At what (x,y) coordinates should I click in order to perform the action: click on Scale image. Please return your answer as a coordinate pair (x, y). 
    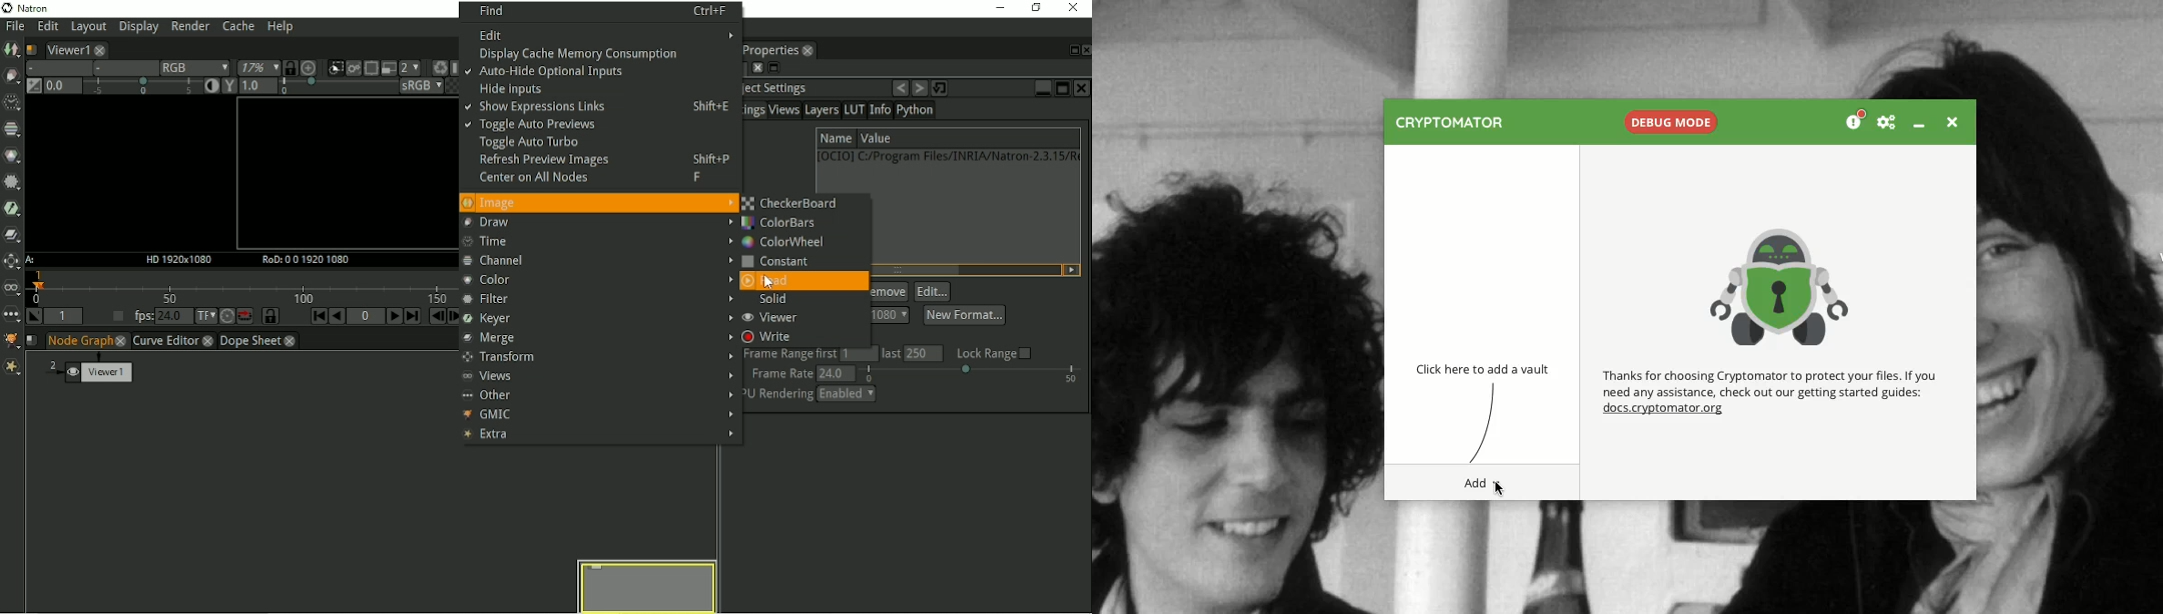
    Looking at the image, I should click on (310, 67).